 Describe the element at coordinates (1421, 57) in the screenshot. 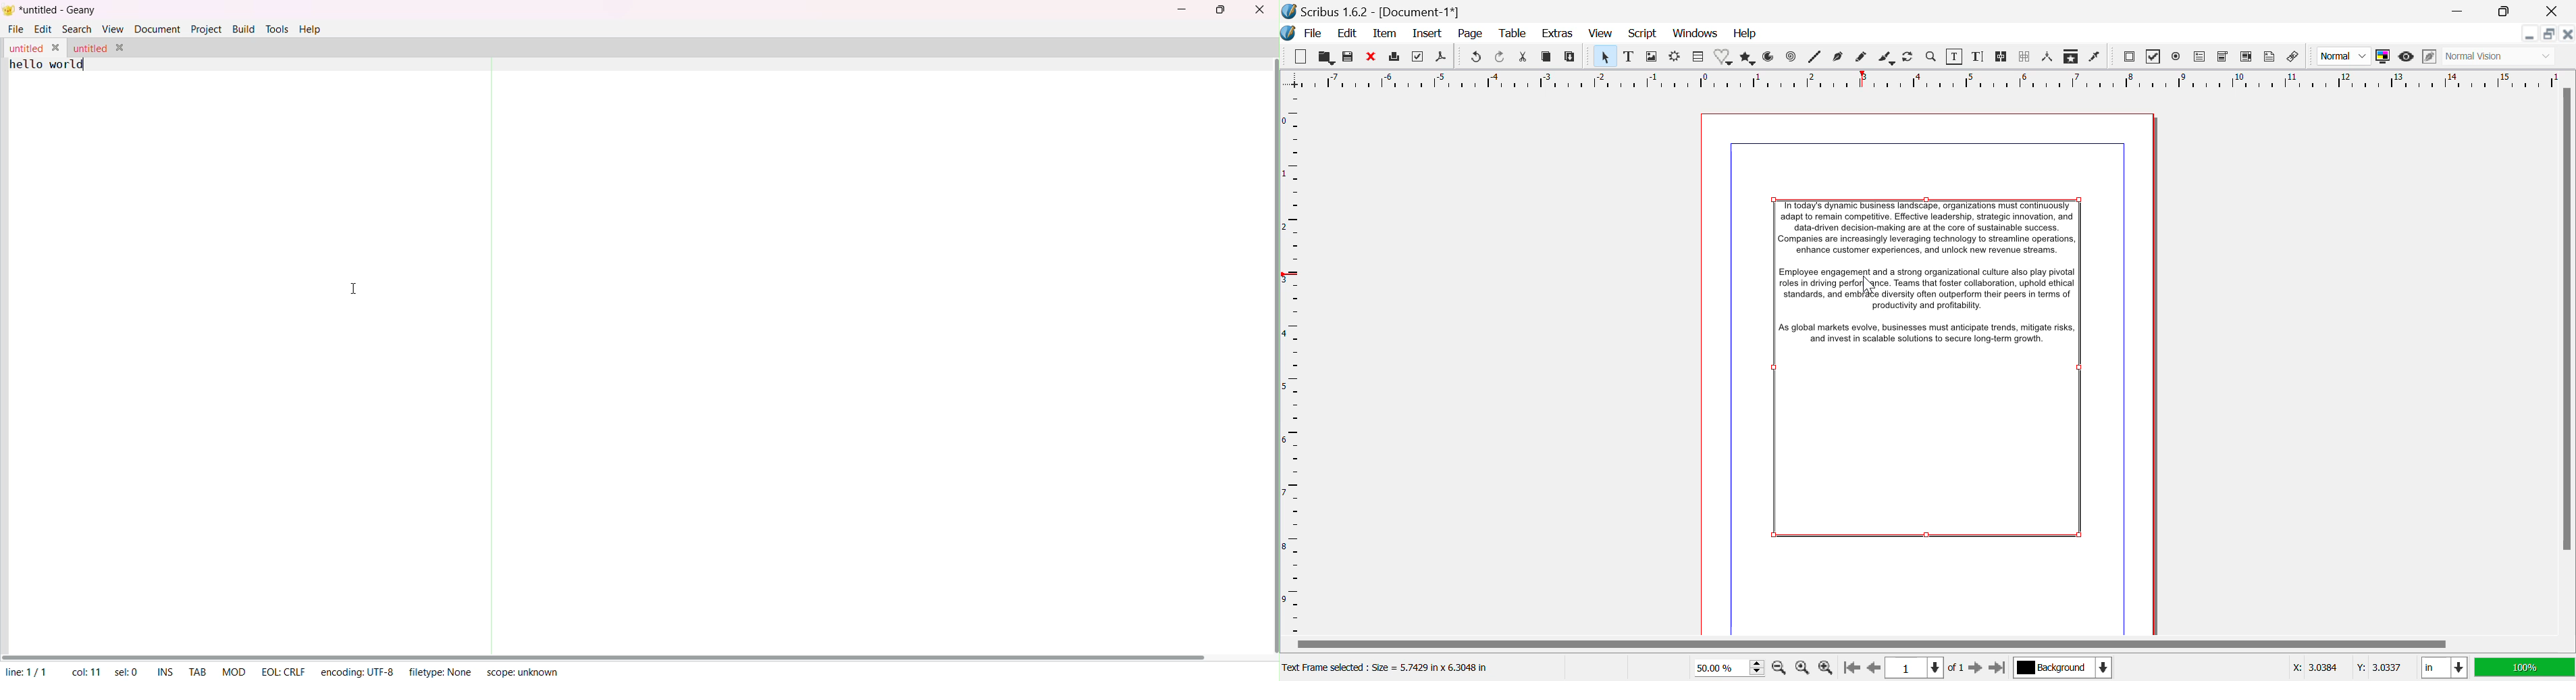

I see `Preflight Verifier` at that location.